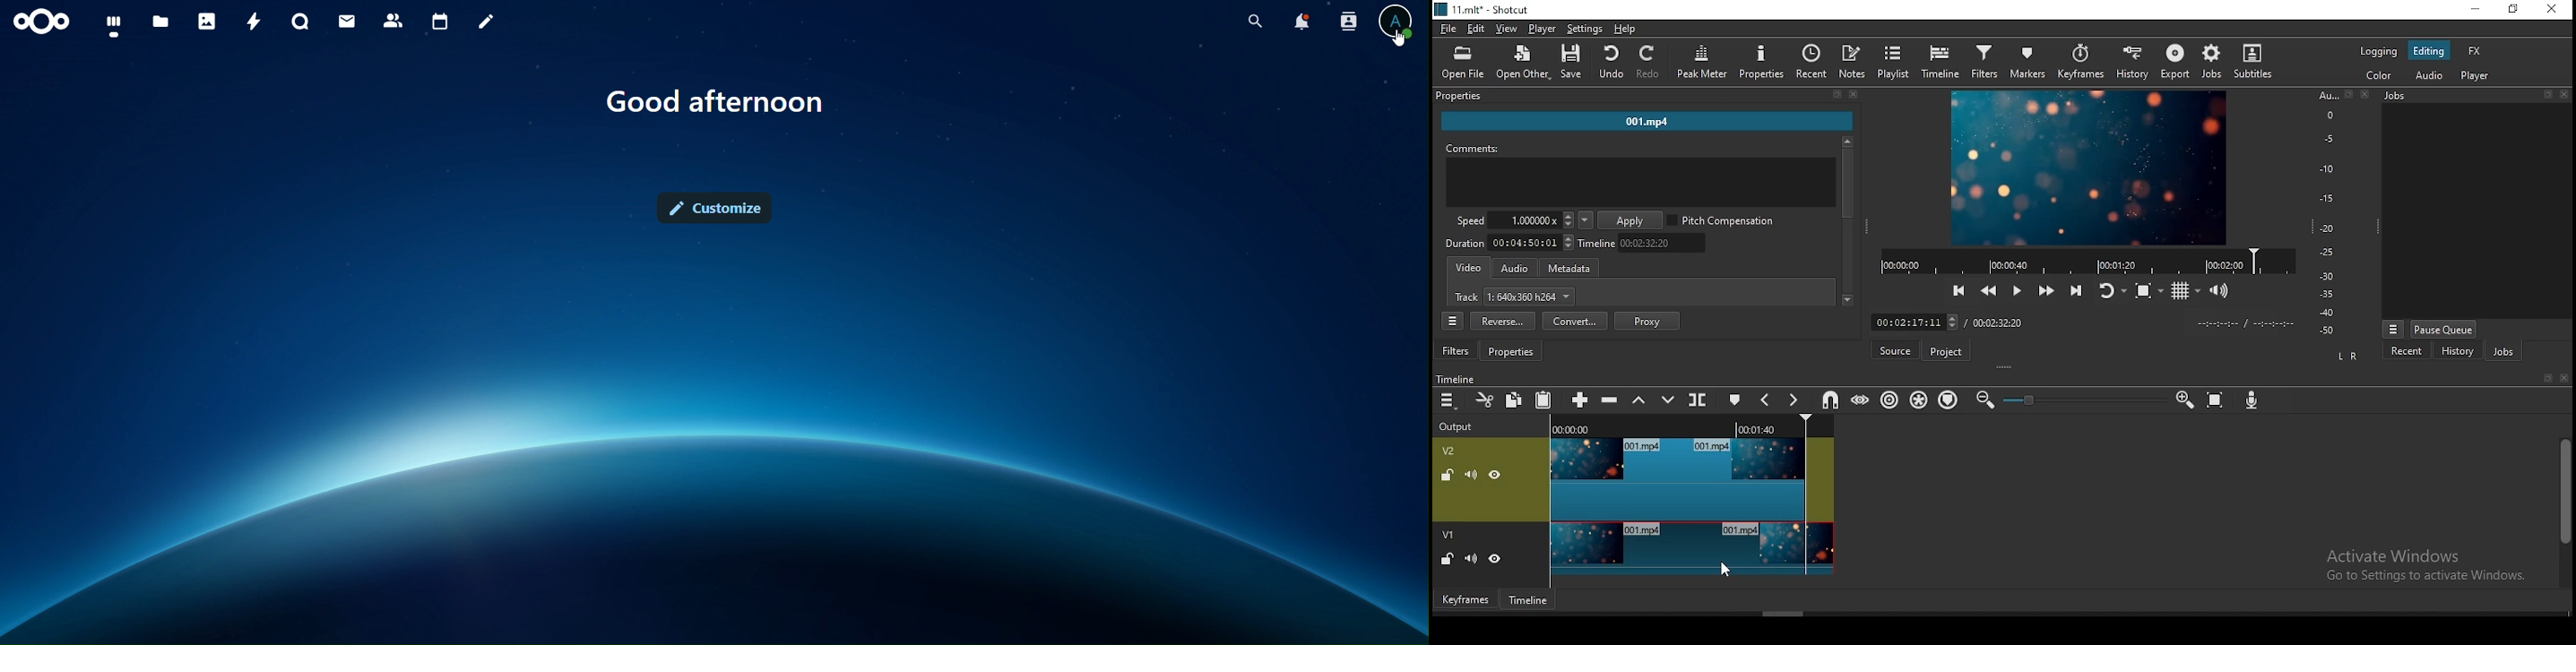 This screenshot has width=2576, height=672. I want to click on export, so click(2175, 62).